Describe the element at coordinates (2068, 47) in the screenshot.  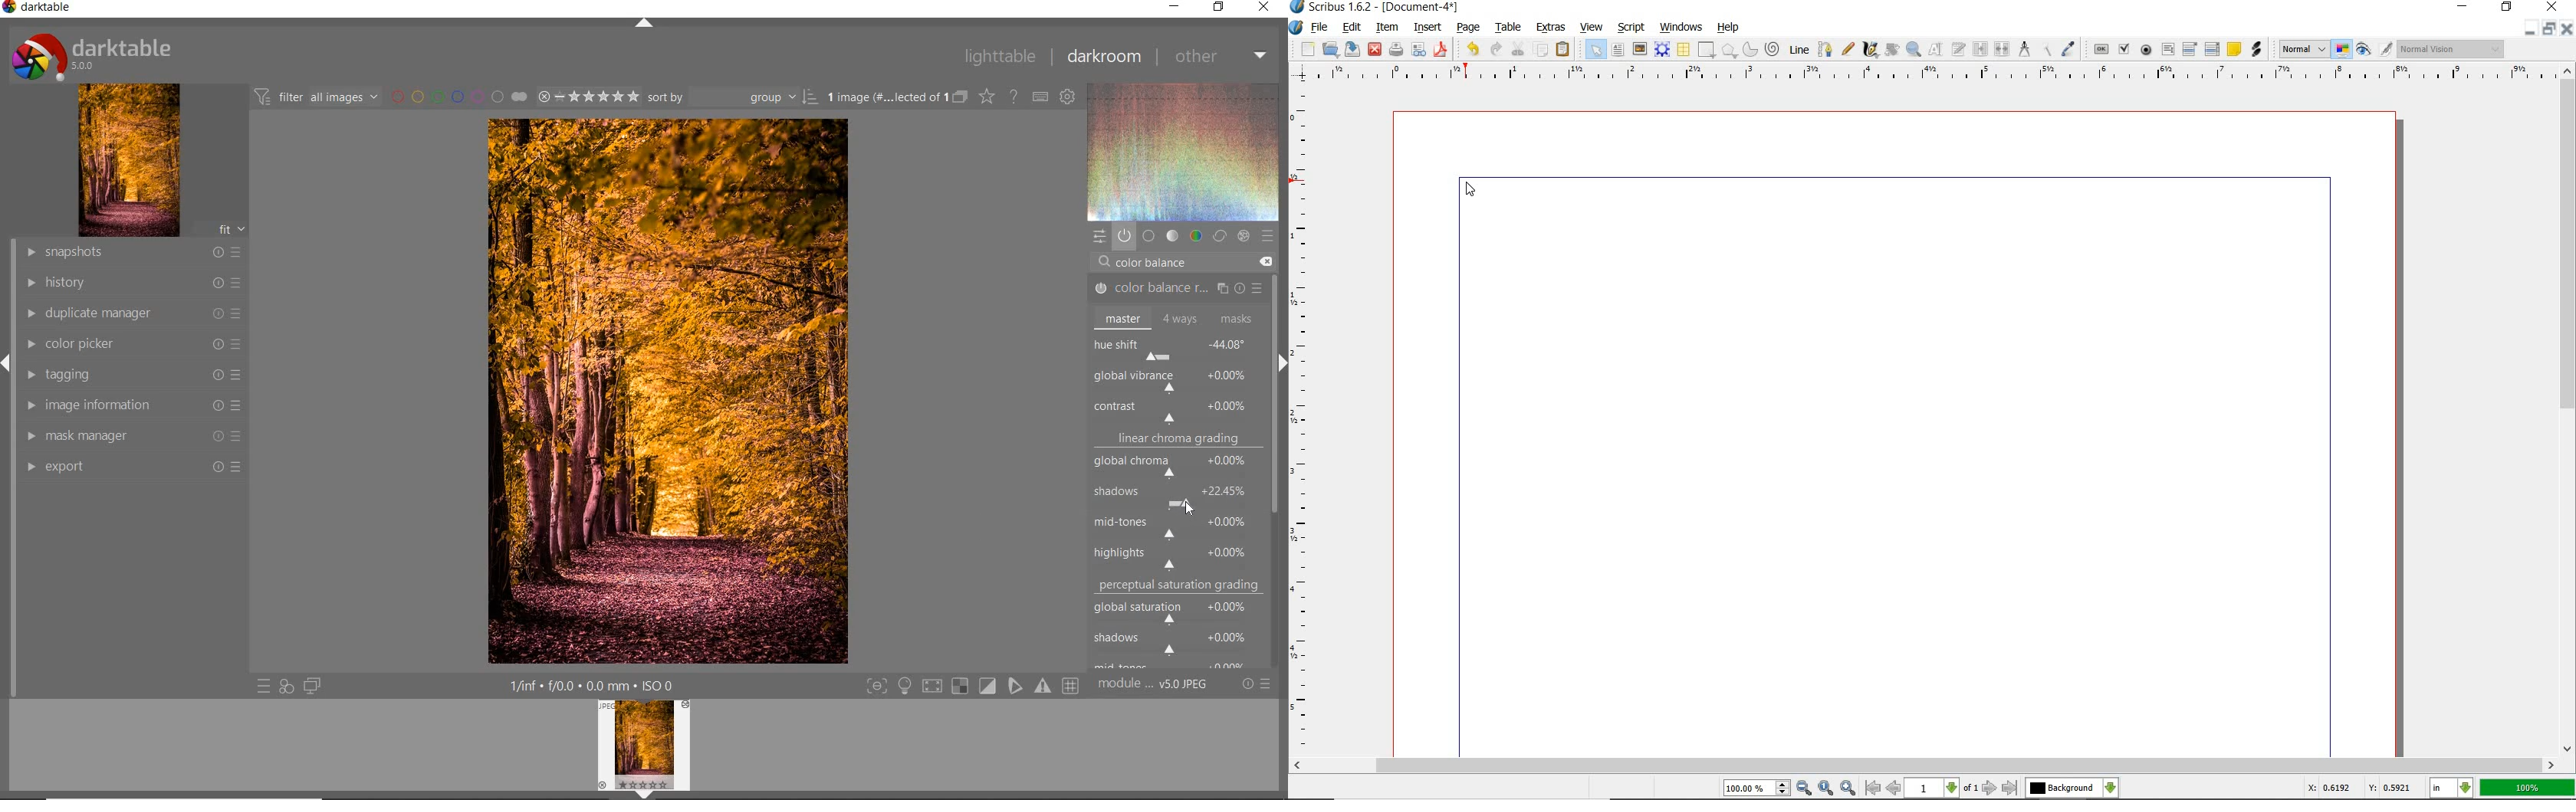
I see `eye dropper` at that location.